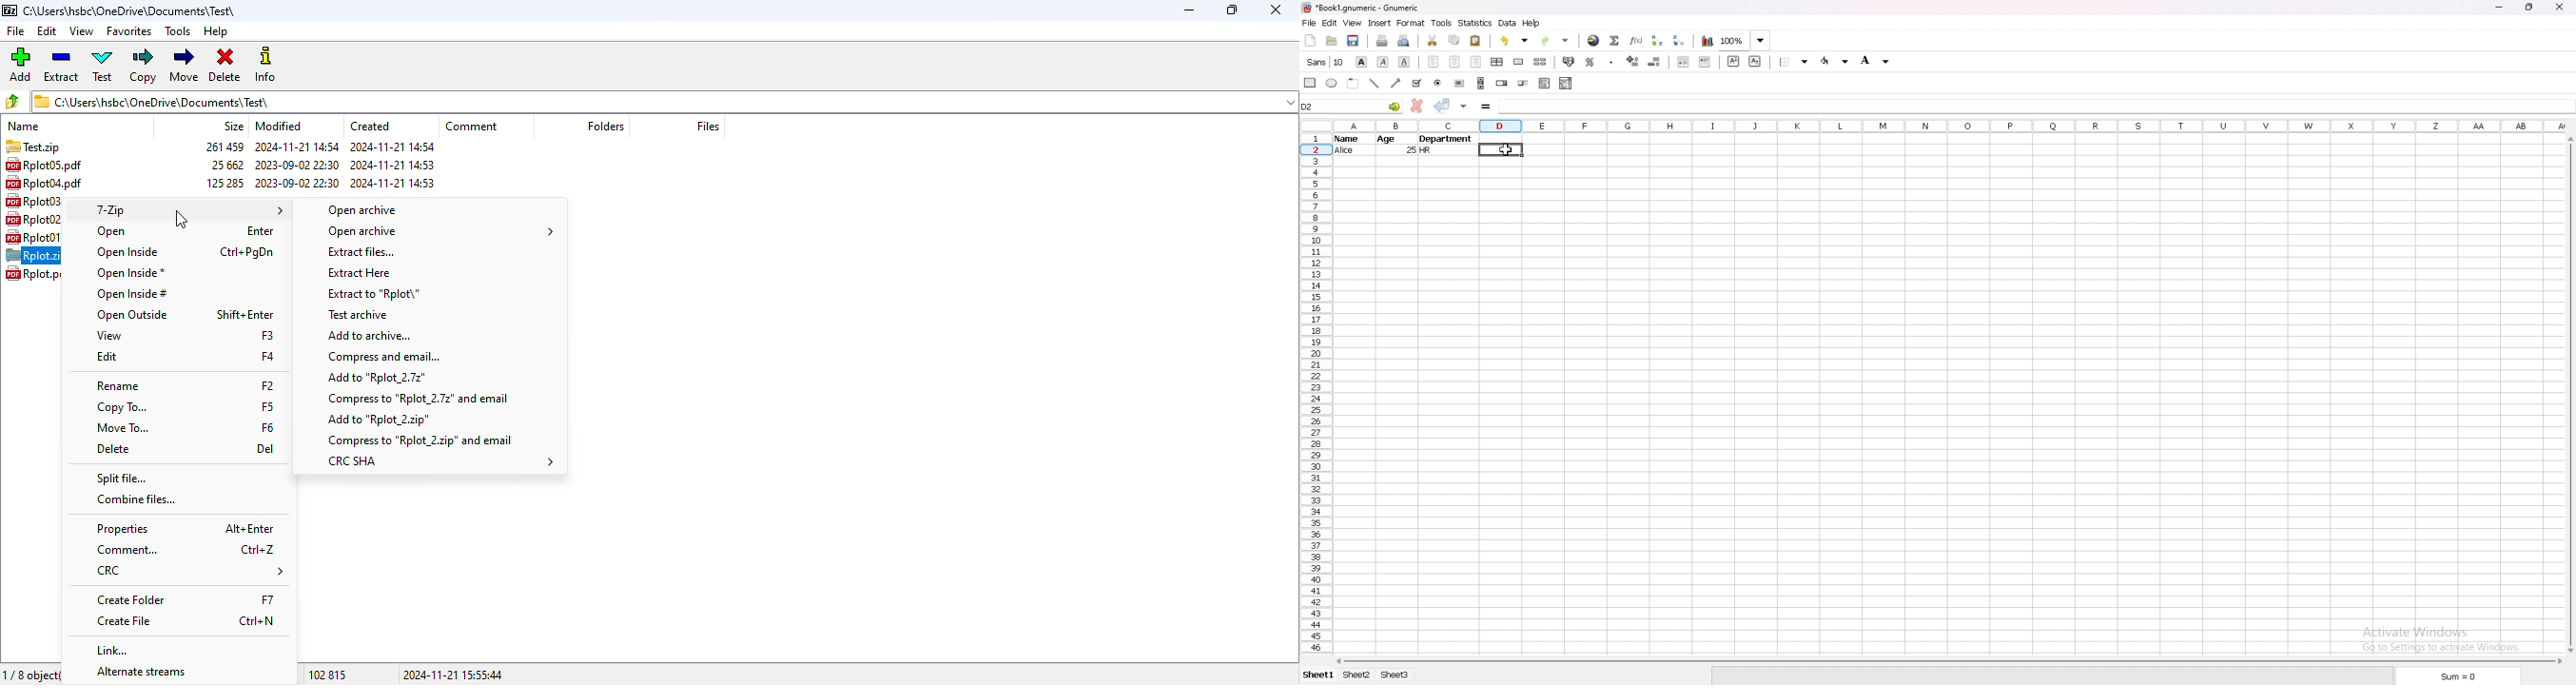  What do you see at coordinates (10, 10) in the screenshot?
I see `logo` at bounding box center [10, 10].